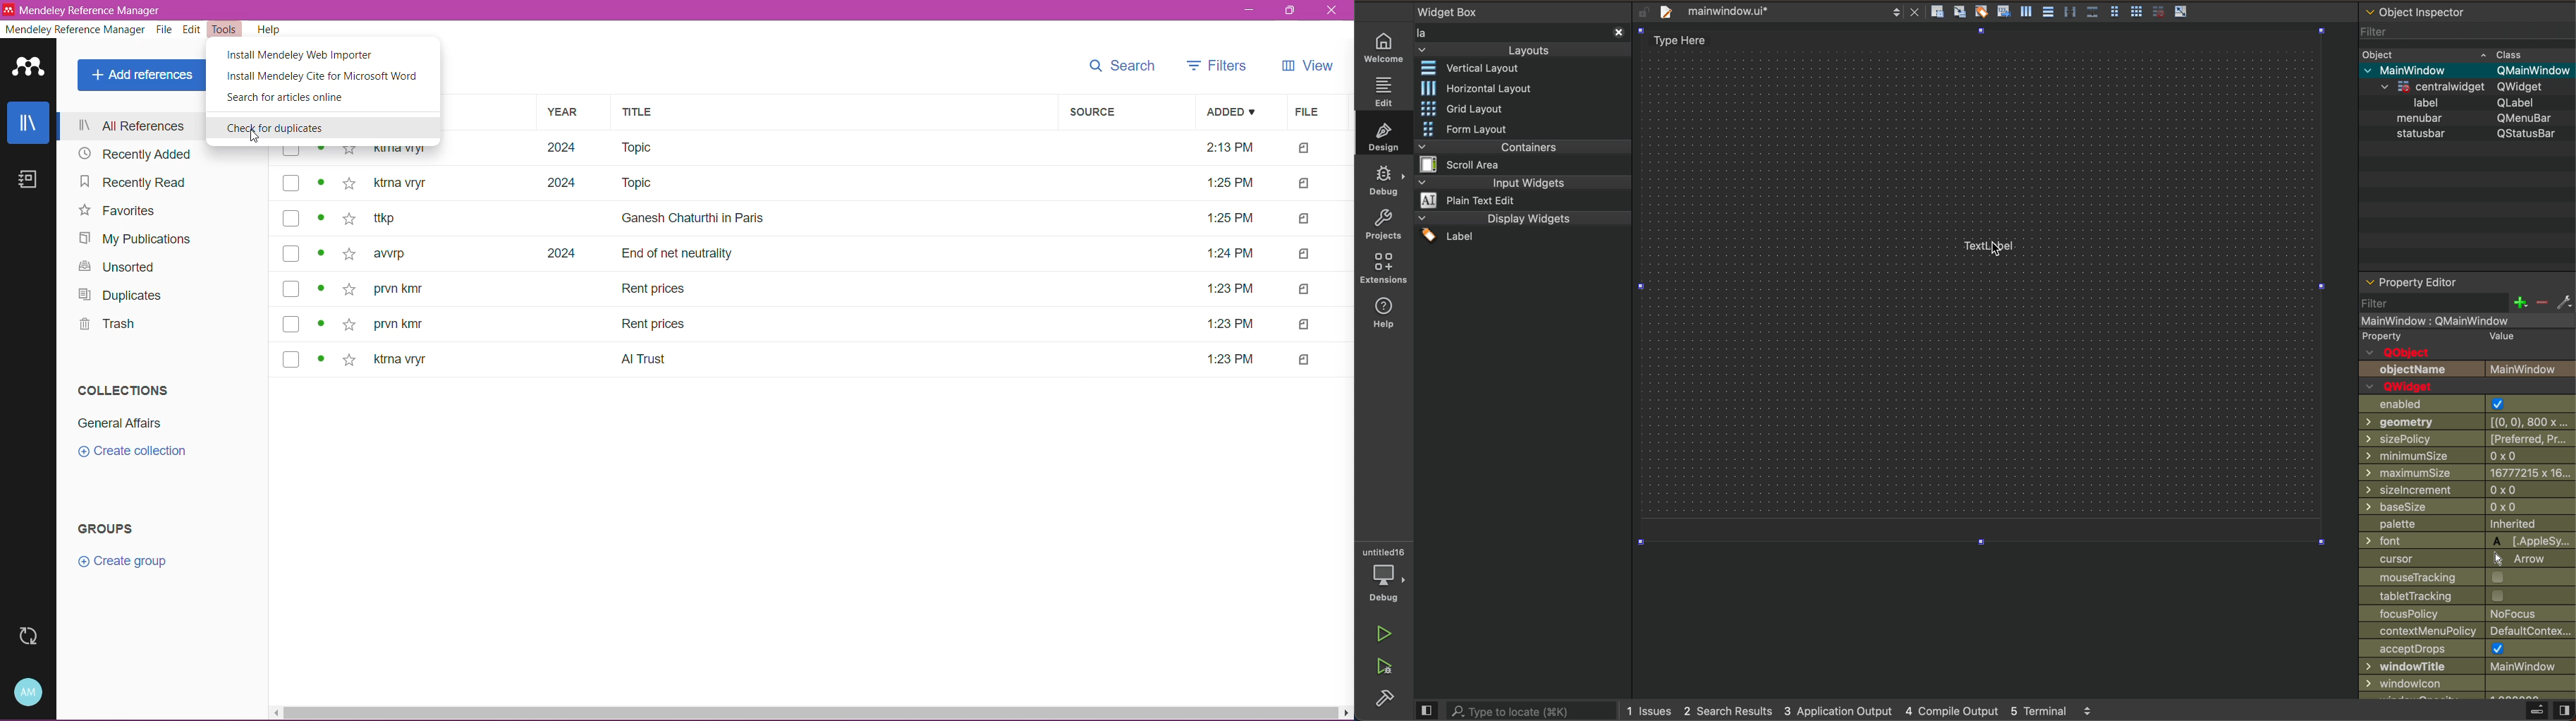  Describe the element at coordinates (401, 360) in the screenshot. I see `author` at that location.